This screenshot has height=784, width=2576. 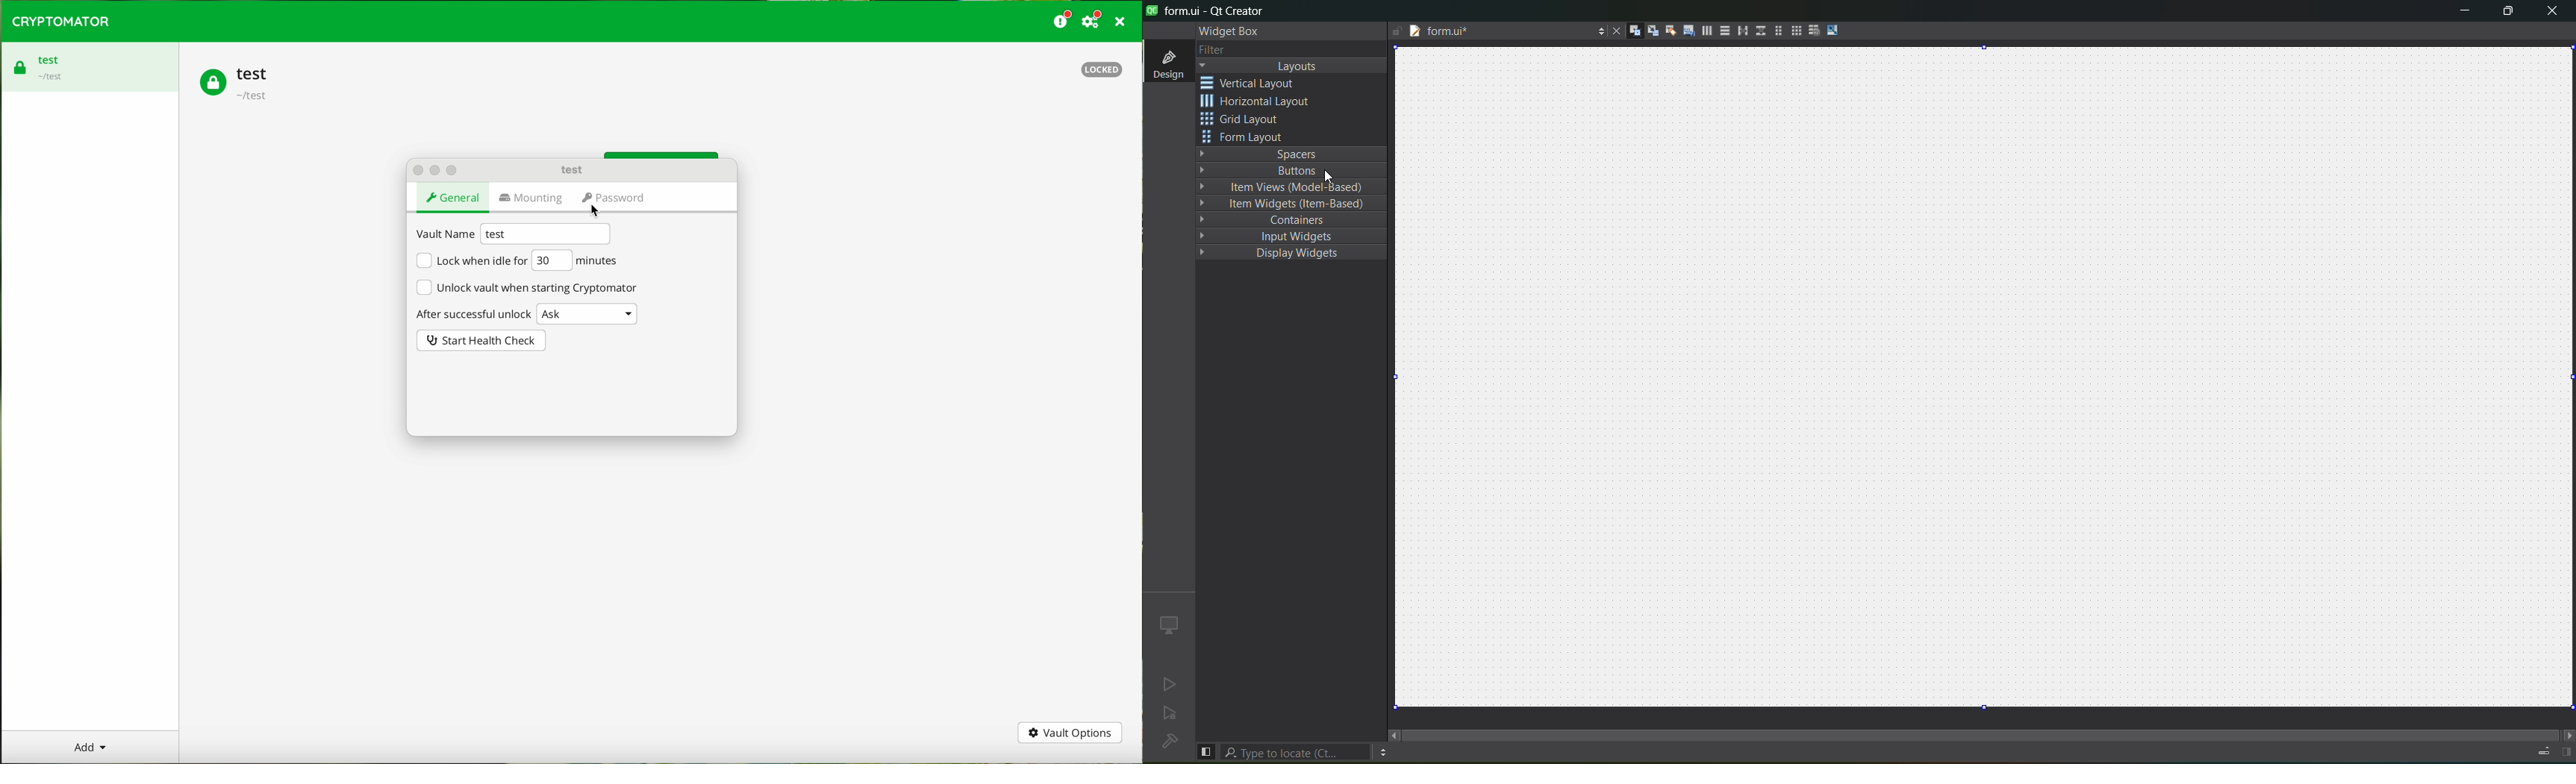 What do you see at coordinates (1484, 33) in the screenshot?
I see `tab name` at bounding box center [1484, 33].